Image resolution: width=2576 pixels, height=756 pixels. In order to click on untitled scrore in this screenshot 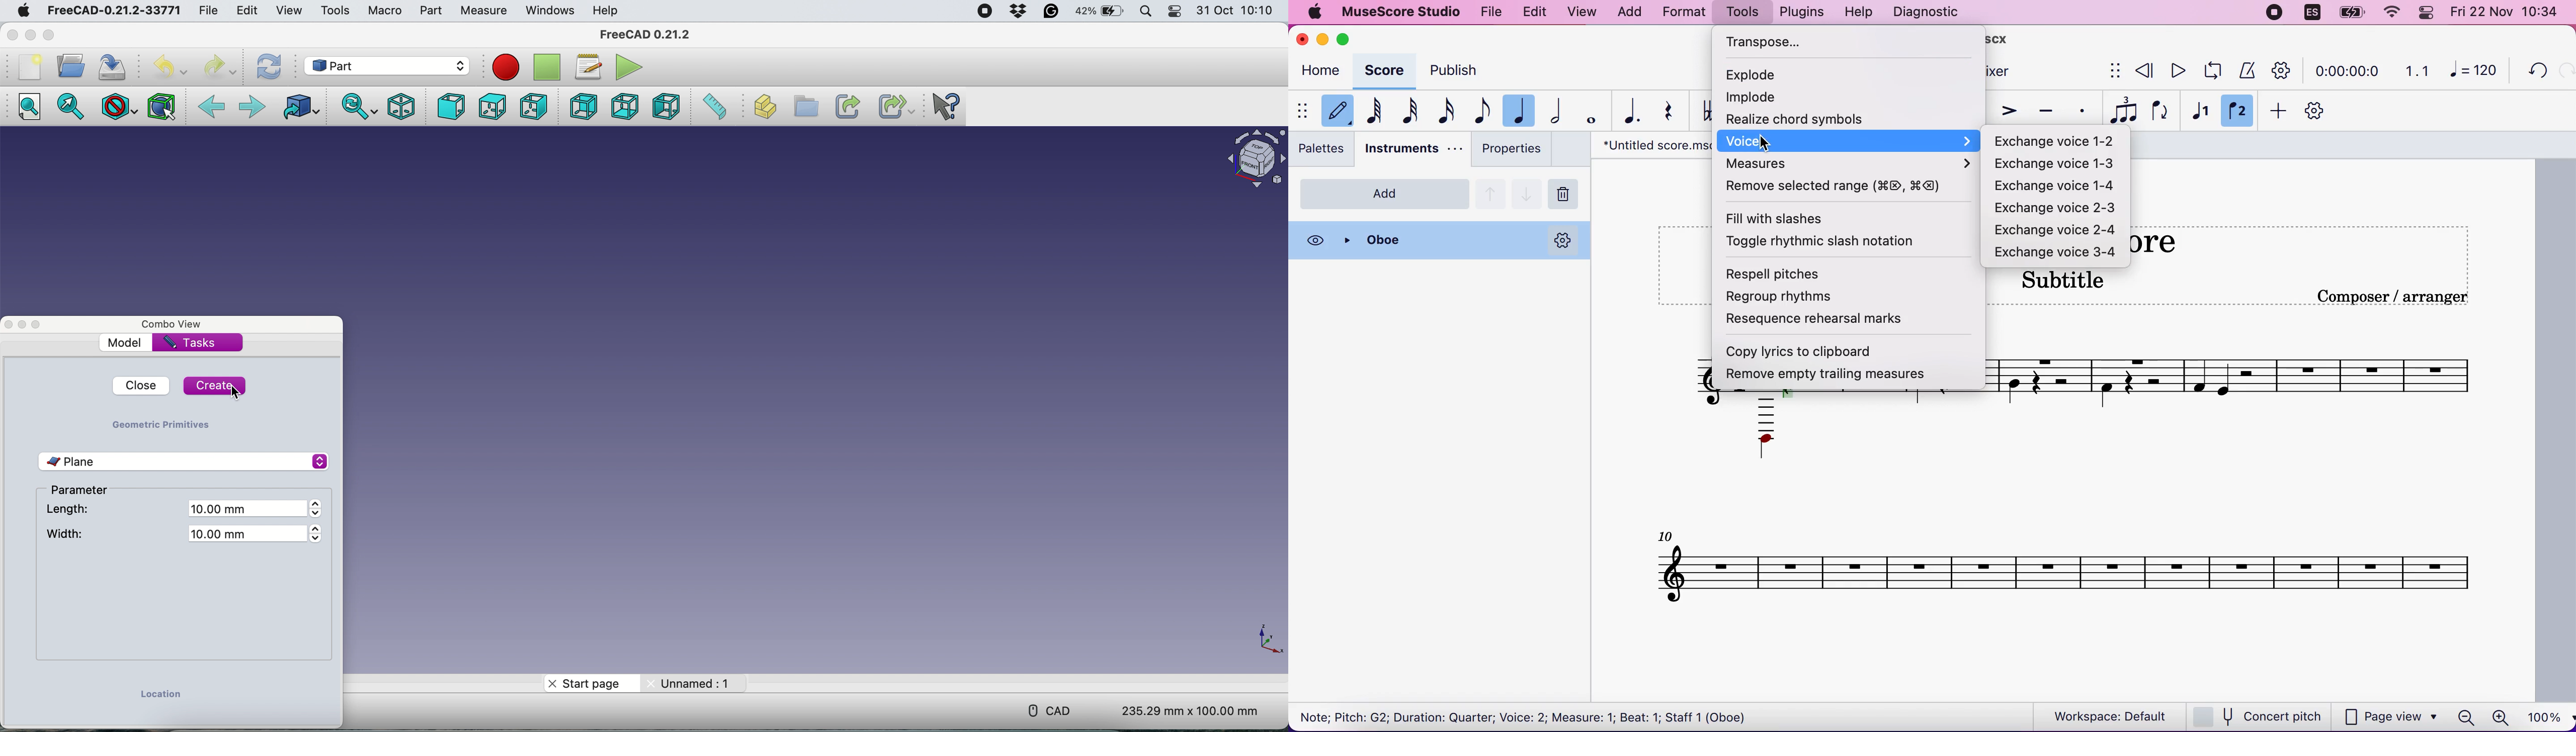, I will do `click(2064, 537)`.